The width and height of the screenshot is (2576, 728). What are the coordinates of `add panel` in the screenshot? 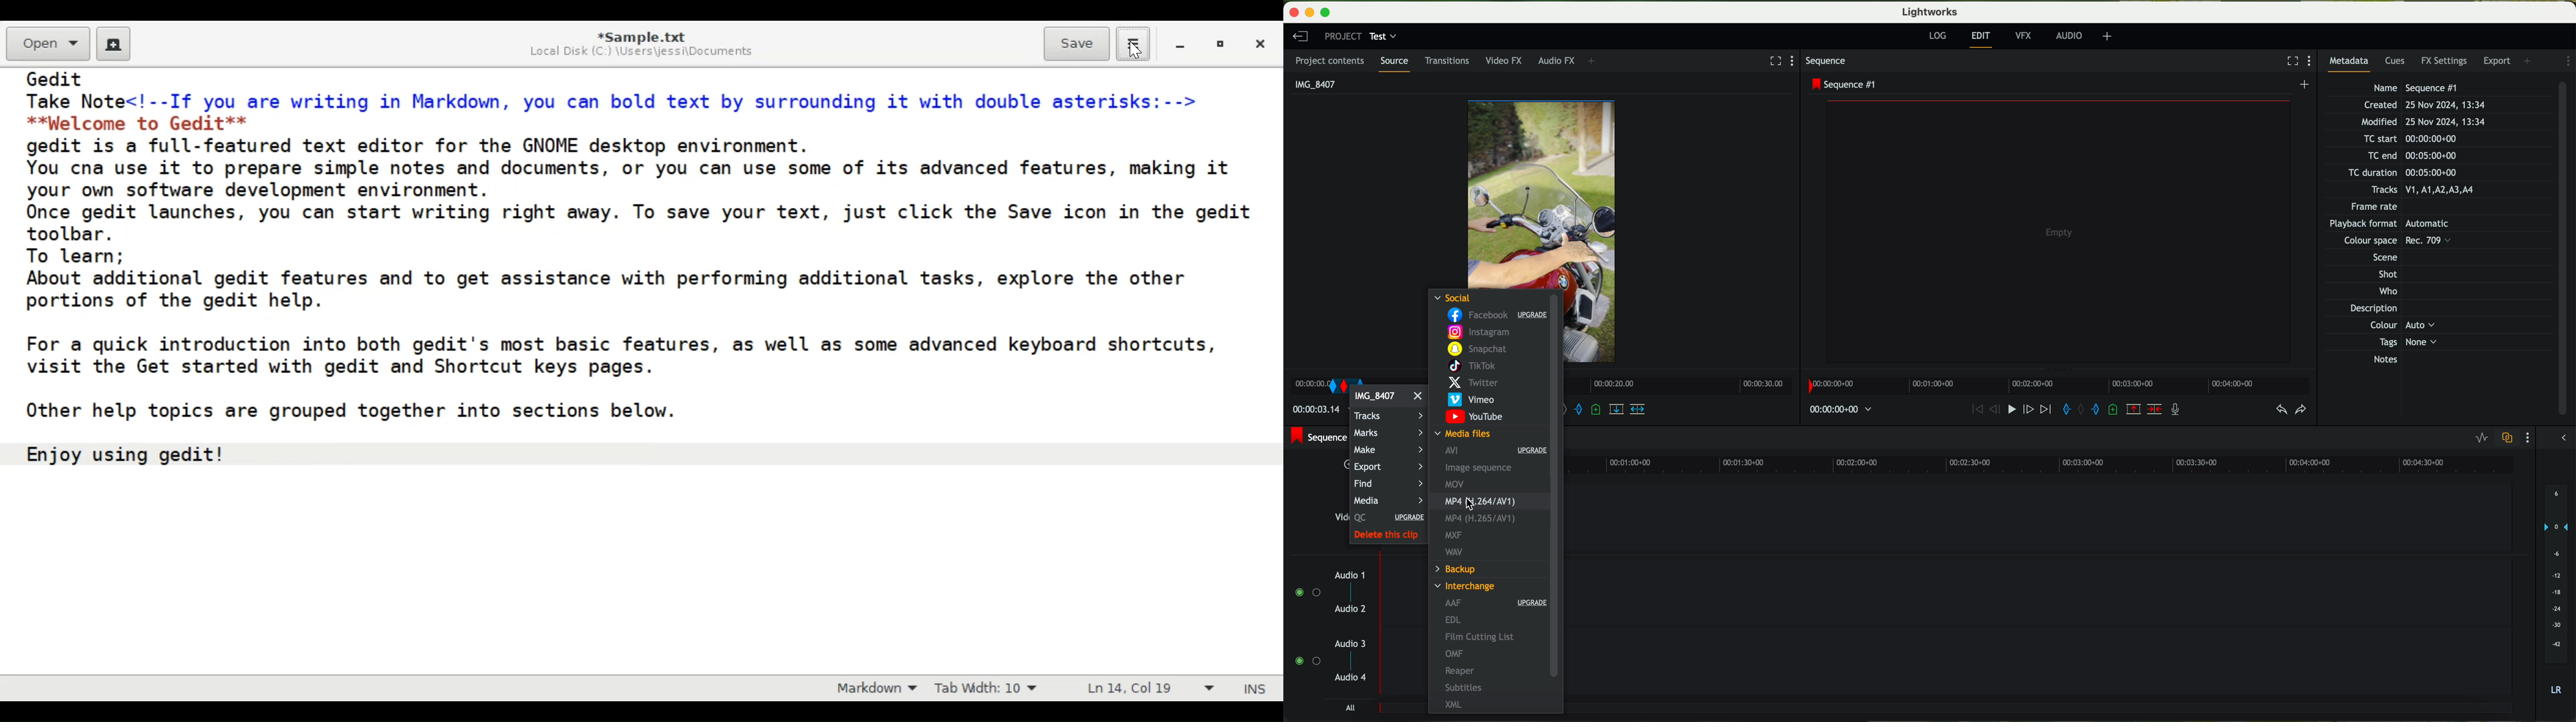 It's located at (2529, 60).